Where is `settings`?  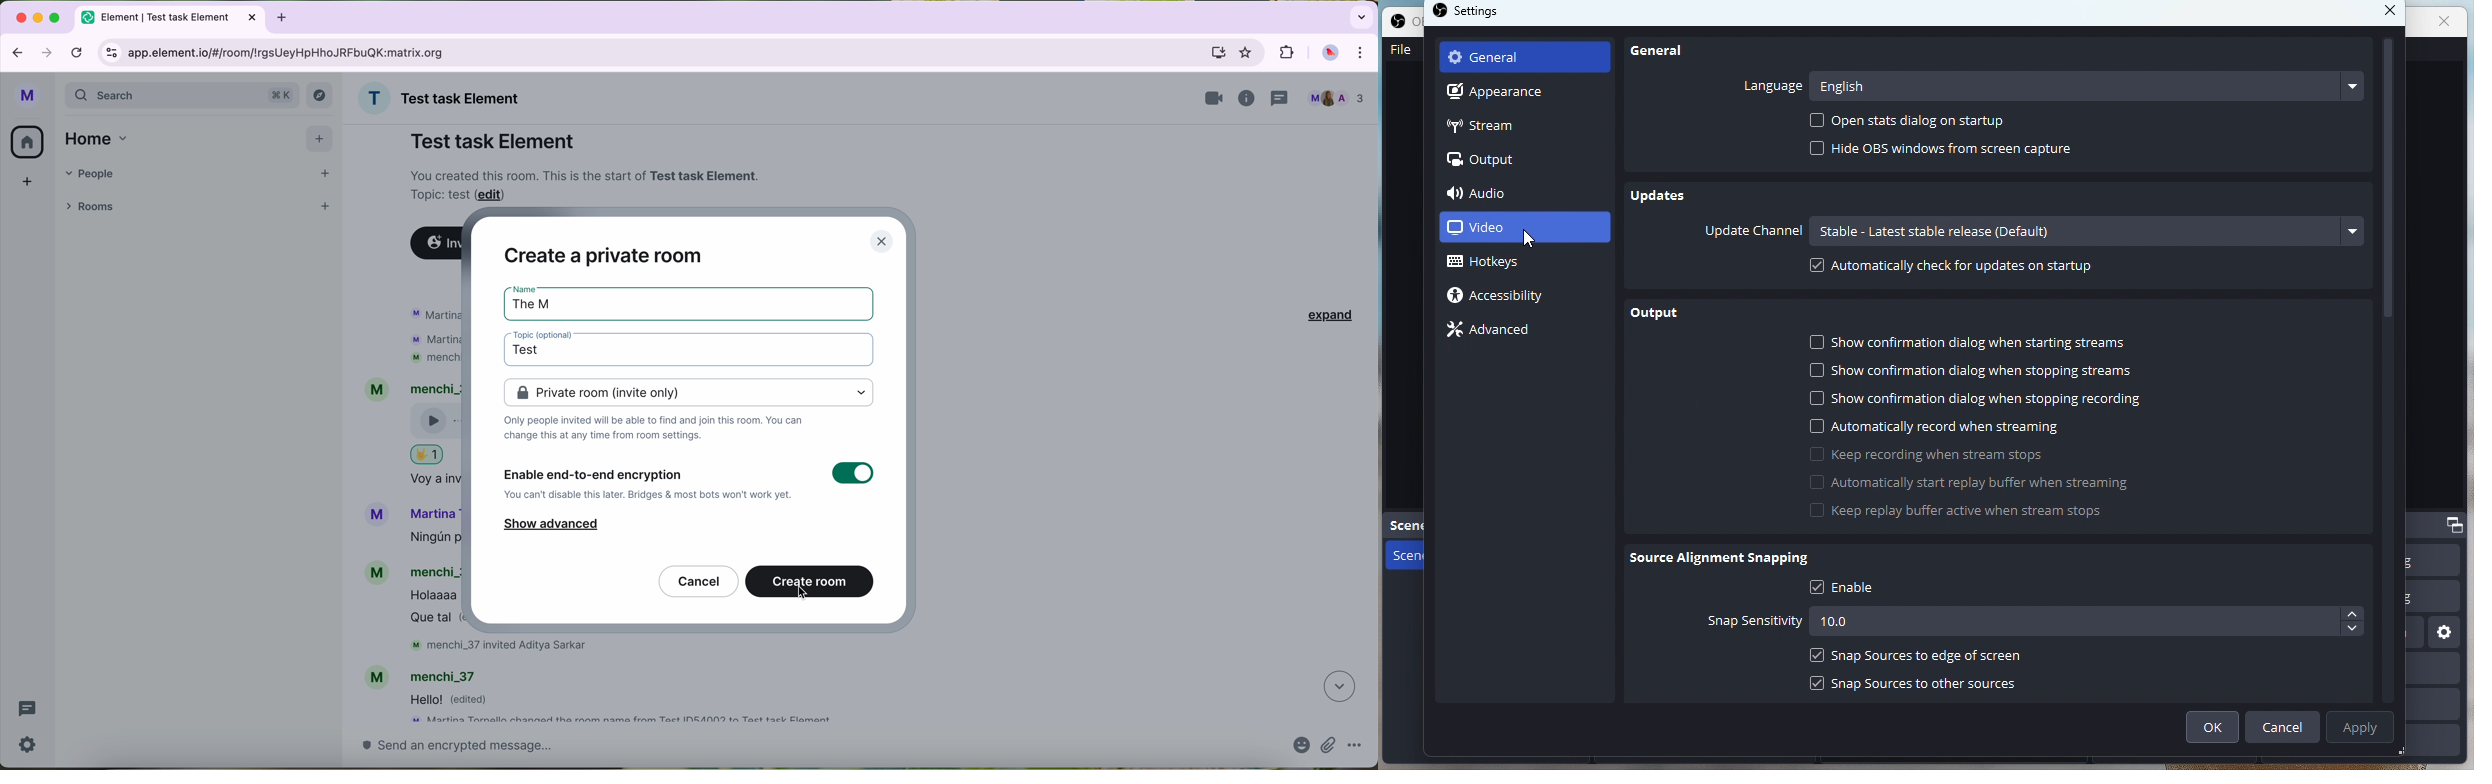
settings is located at coordinates (2446, 633).